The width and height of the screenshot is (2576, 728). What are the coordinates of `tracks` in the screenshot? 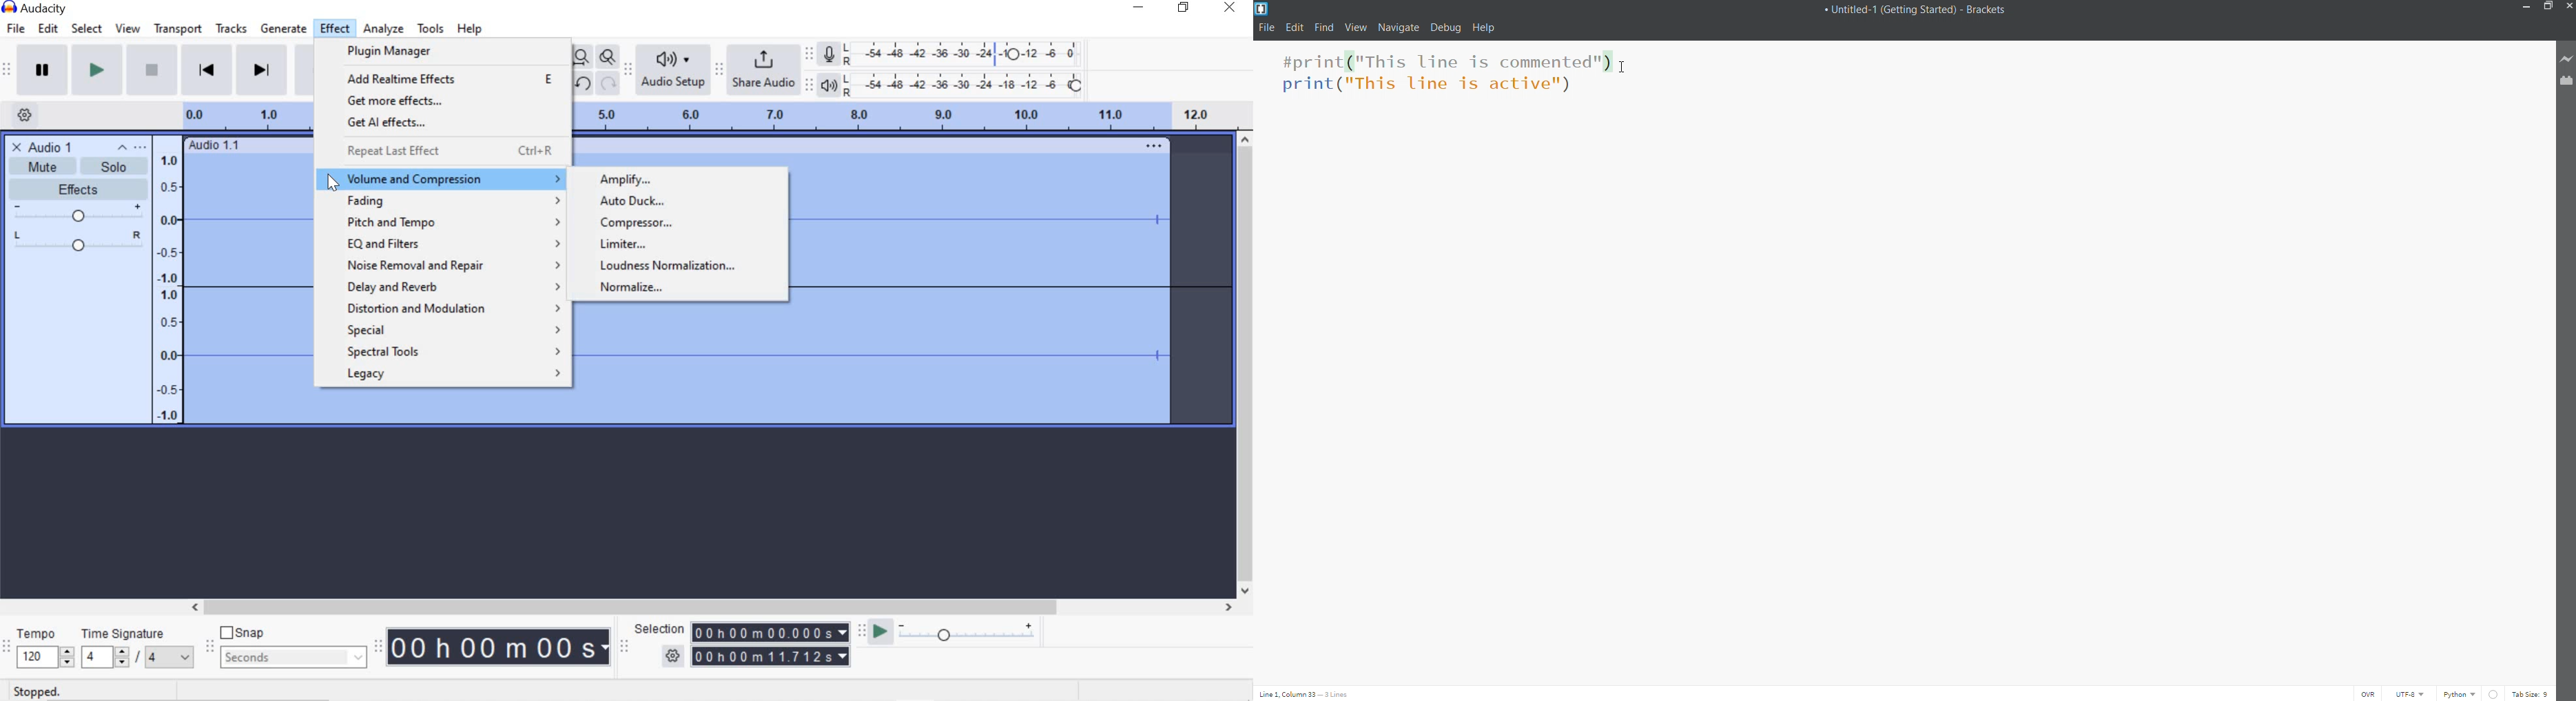 It's located at (231, 30).